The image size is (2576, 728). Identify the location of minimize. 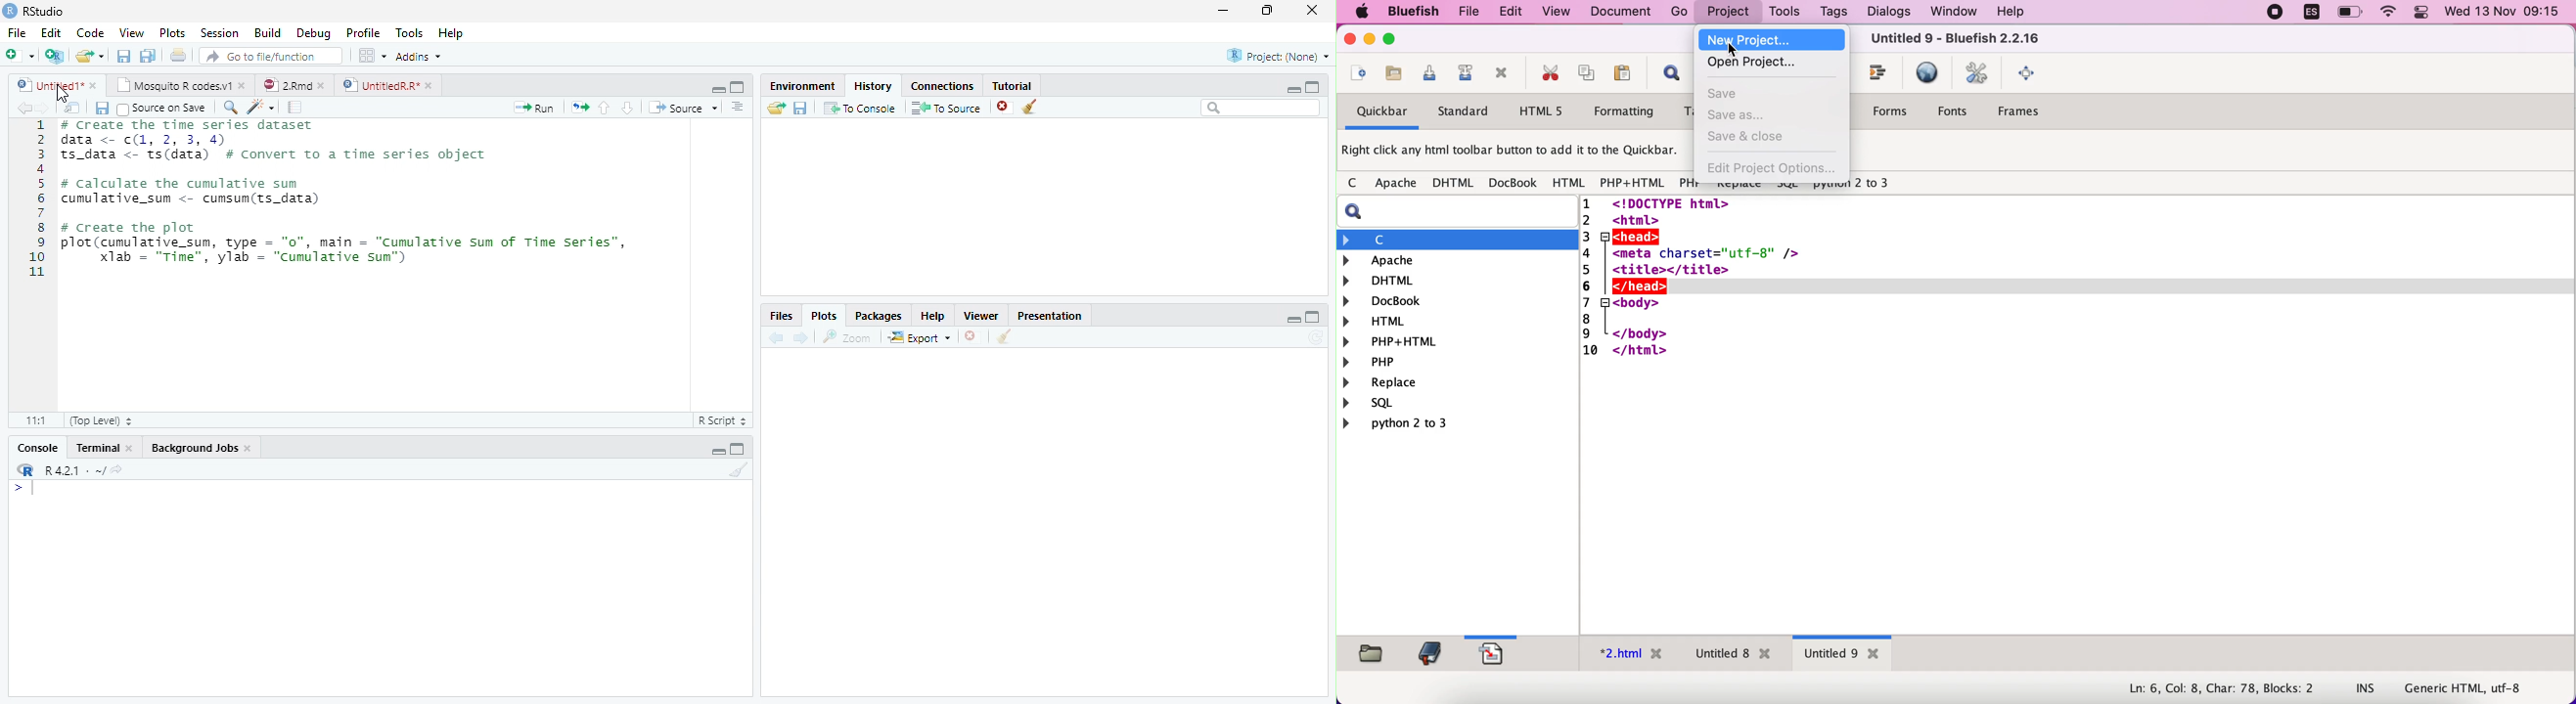
(1222, 12).